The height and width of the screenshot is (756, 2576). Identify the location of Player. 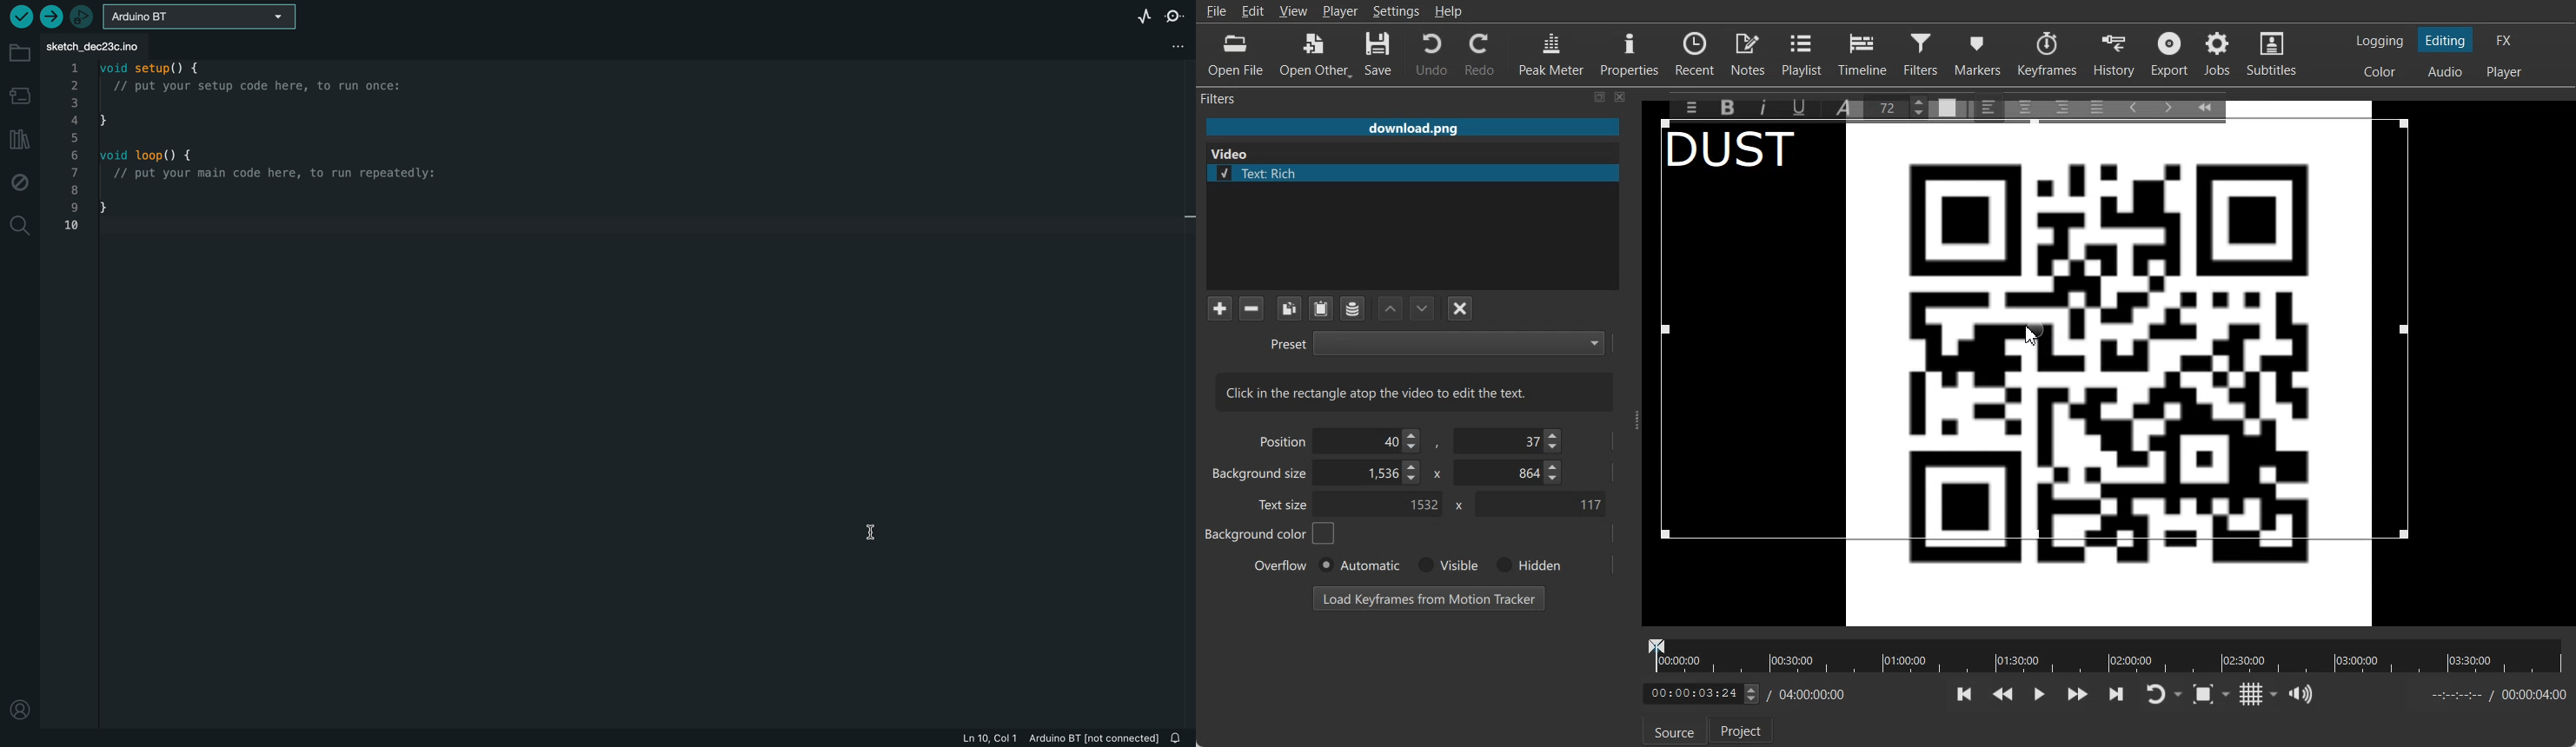
(1341, 11).